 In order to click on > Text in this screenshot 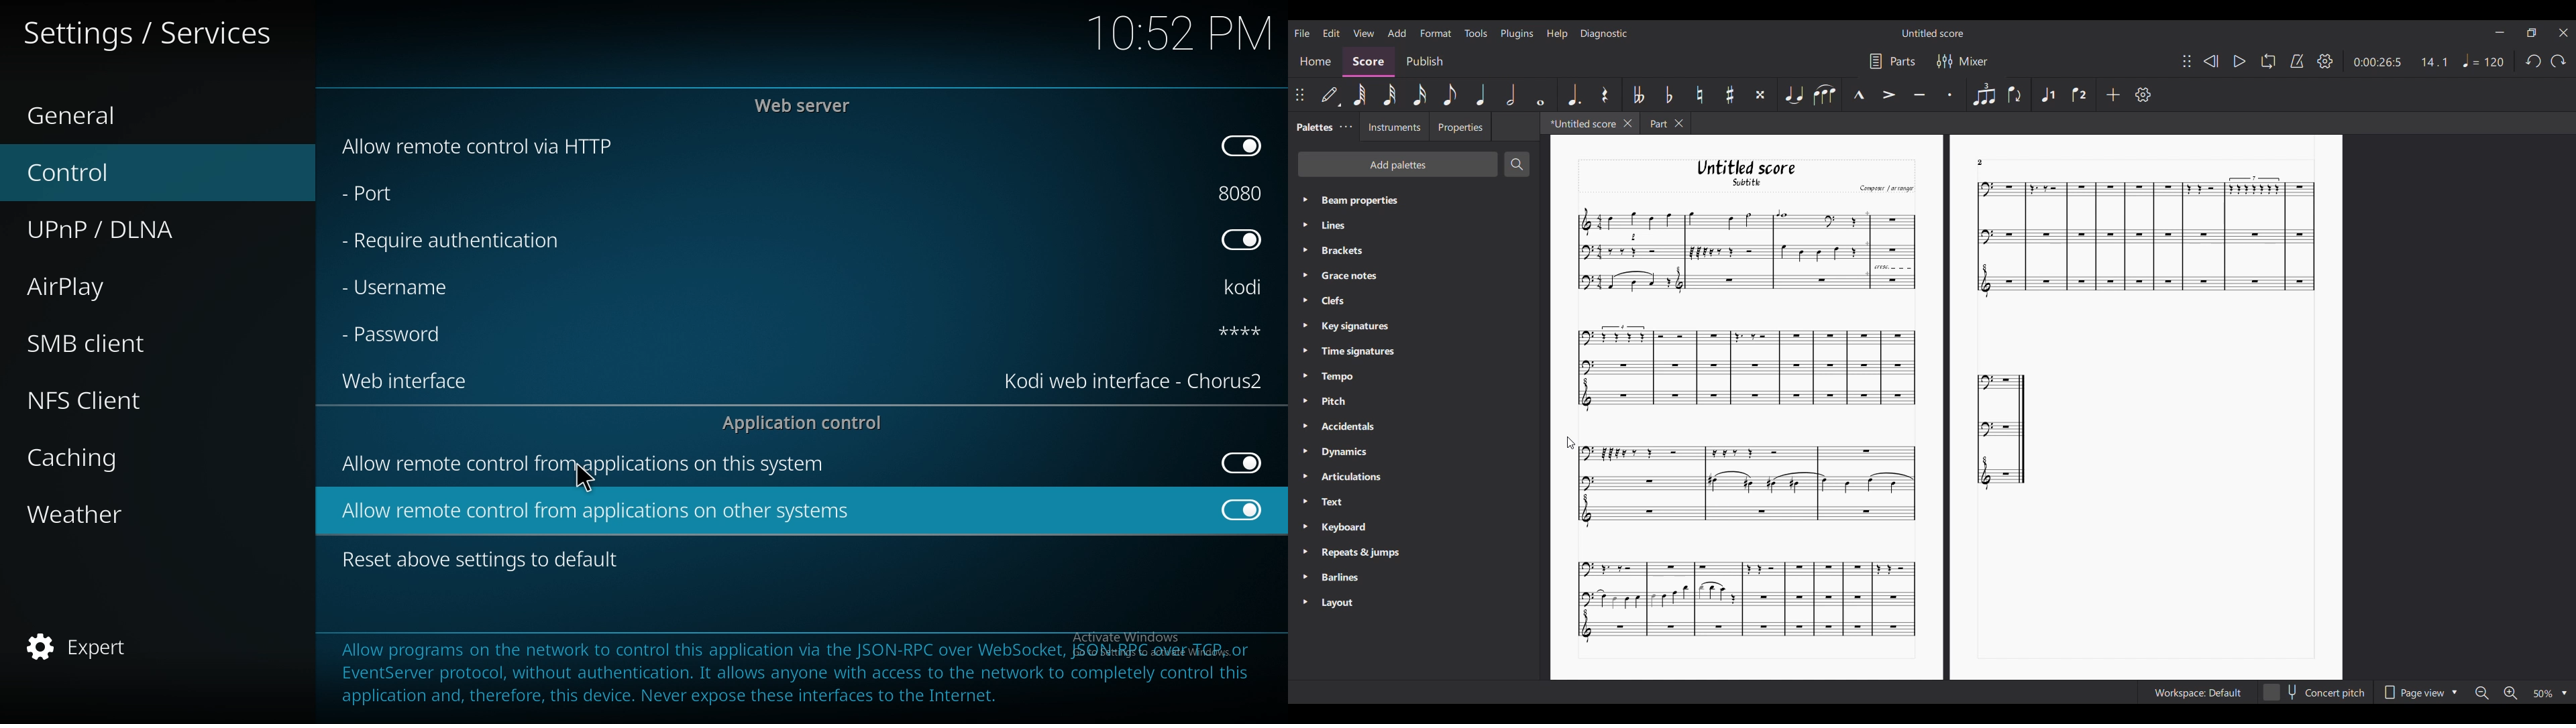, I will do `click(1331, 505)`.